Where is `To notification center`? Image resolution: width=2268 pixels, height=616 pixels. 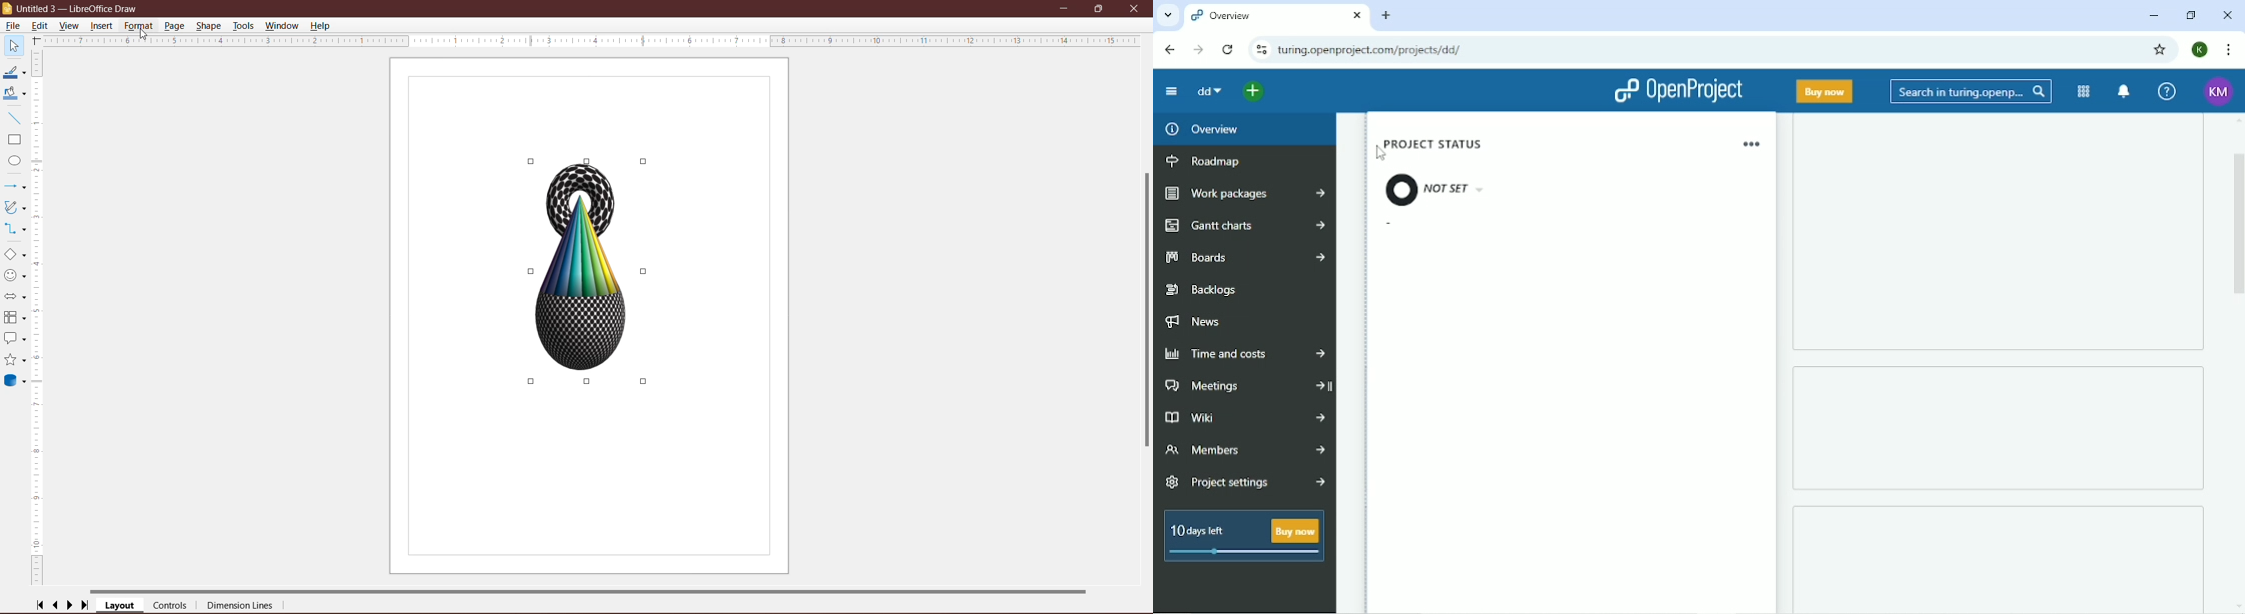
To notification center is located at coordinates (2123, 91).